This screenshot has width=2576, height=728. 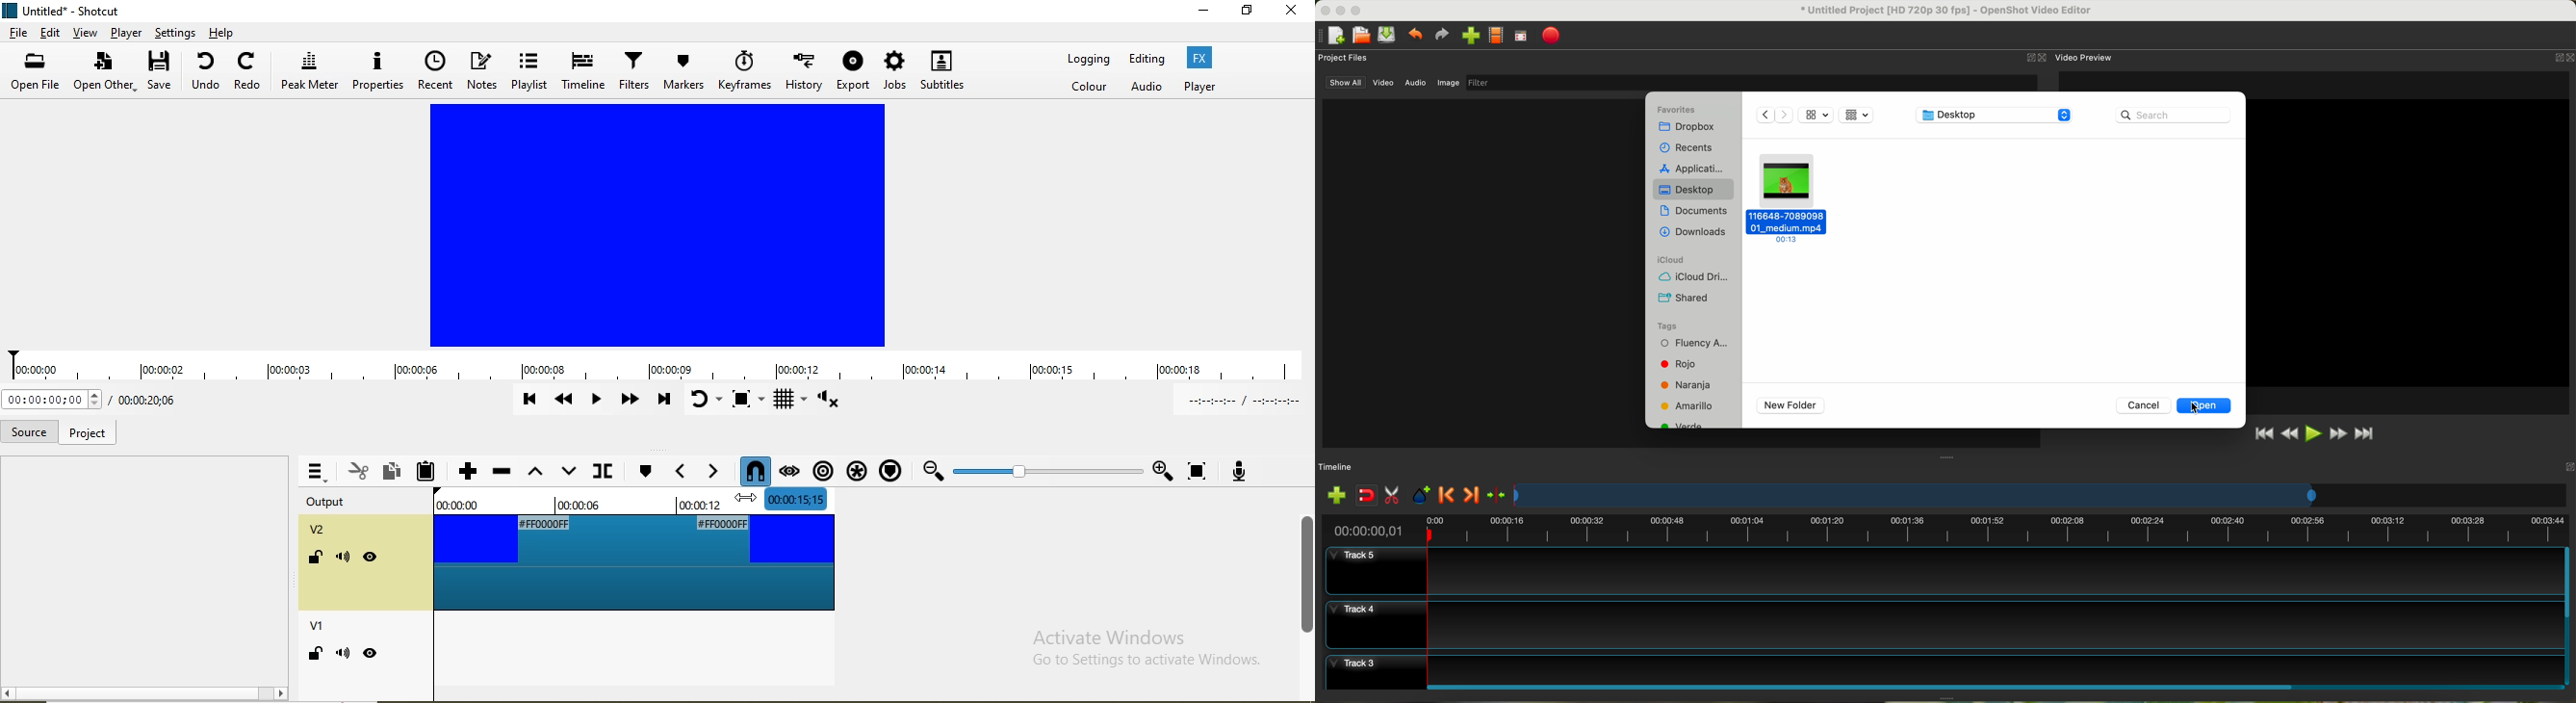 I want to click on minimse, so click(x=1203, y=13).